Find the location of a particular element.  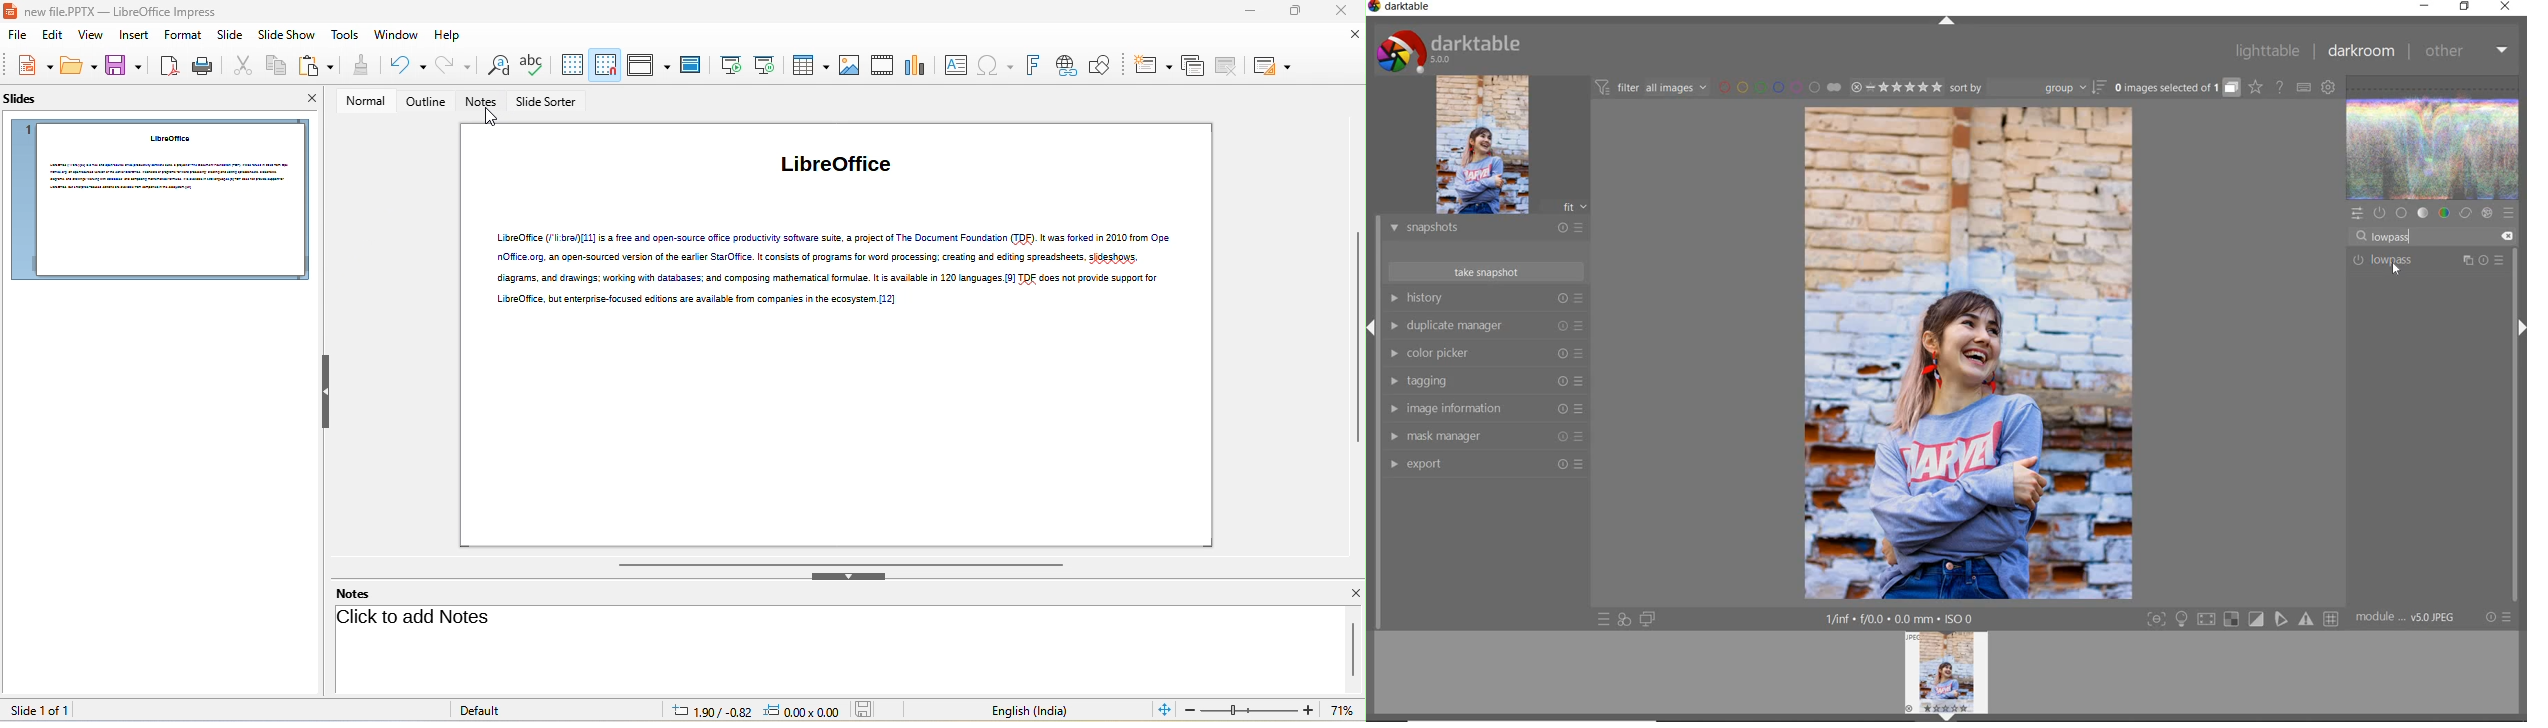

display view is located at coordinates (648, 65).